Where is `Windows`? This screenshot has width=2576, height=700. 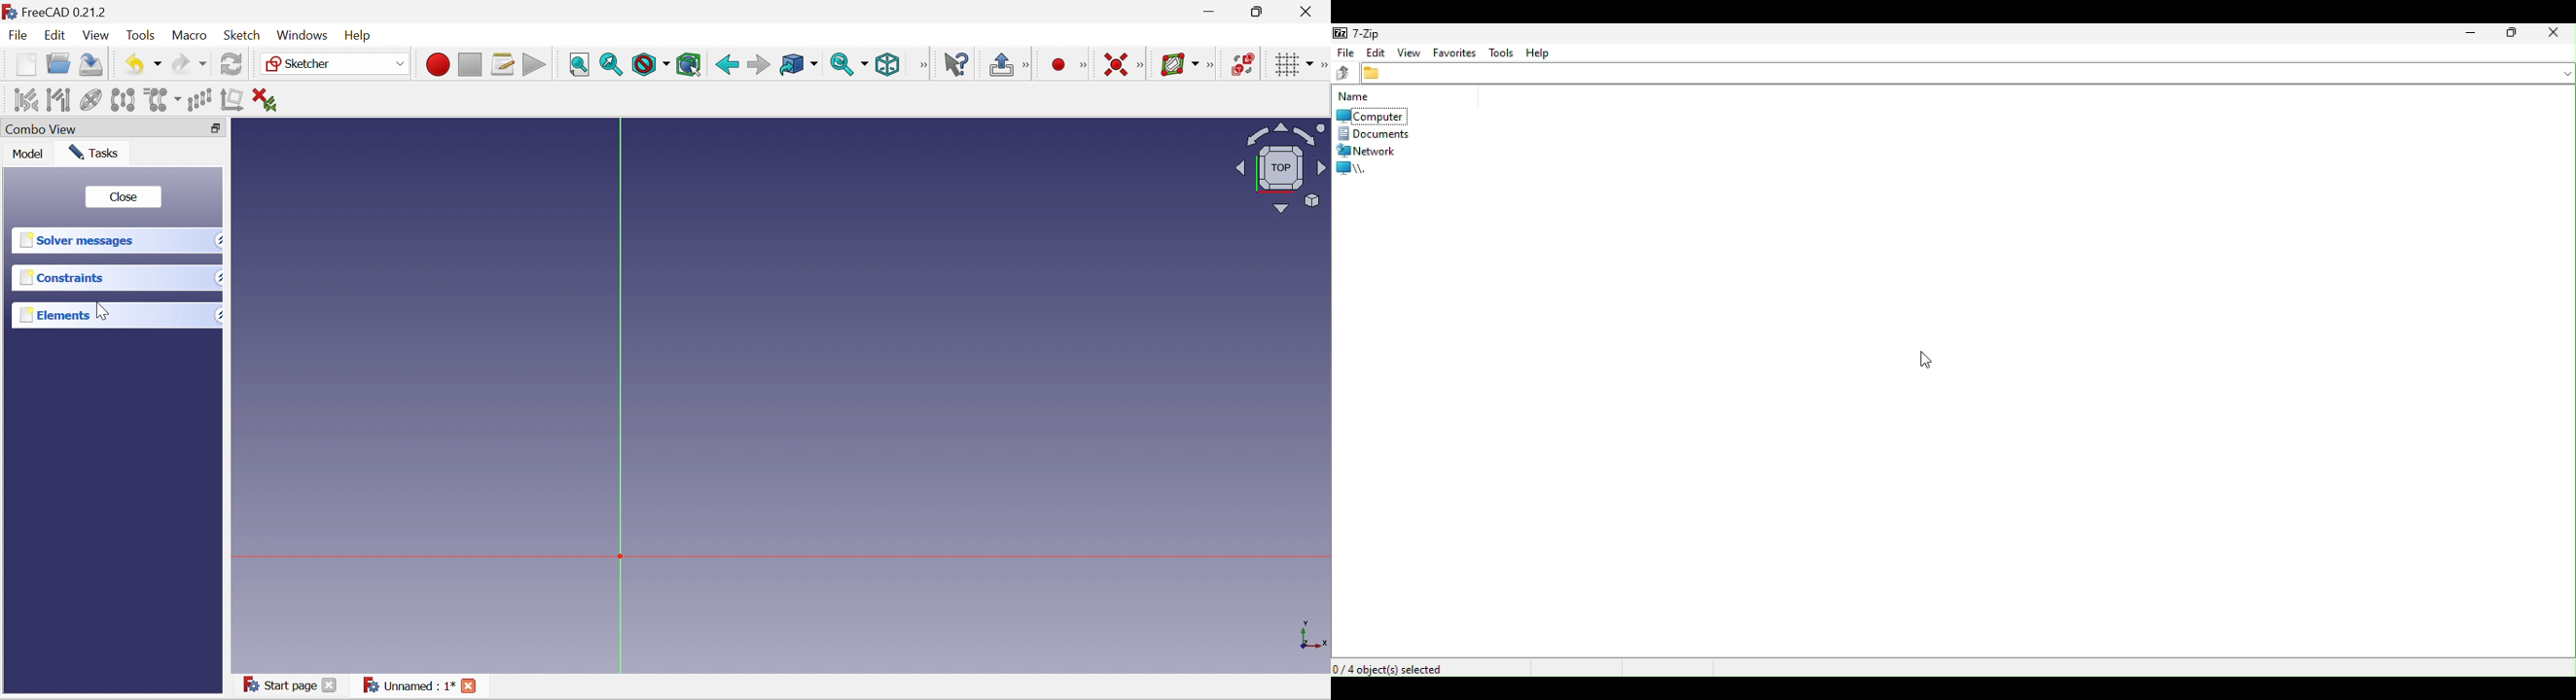 Windows is located at coordinates (300, 39).